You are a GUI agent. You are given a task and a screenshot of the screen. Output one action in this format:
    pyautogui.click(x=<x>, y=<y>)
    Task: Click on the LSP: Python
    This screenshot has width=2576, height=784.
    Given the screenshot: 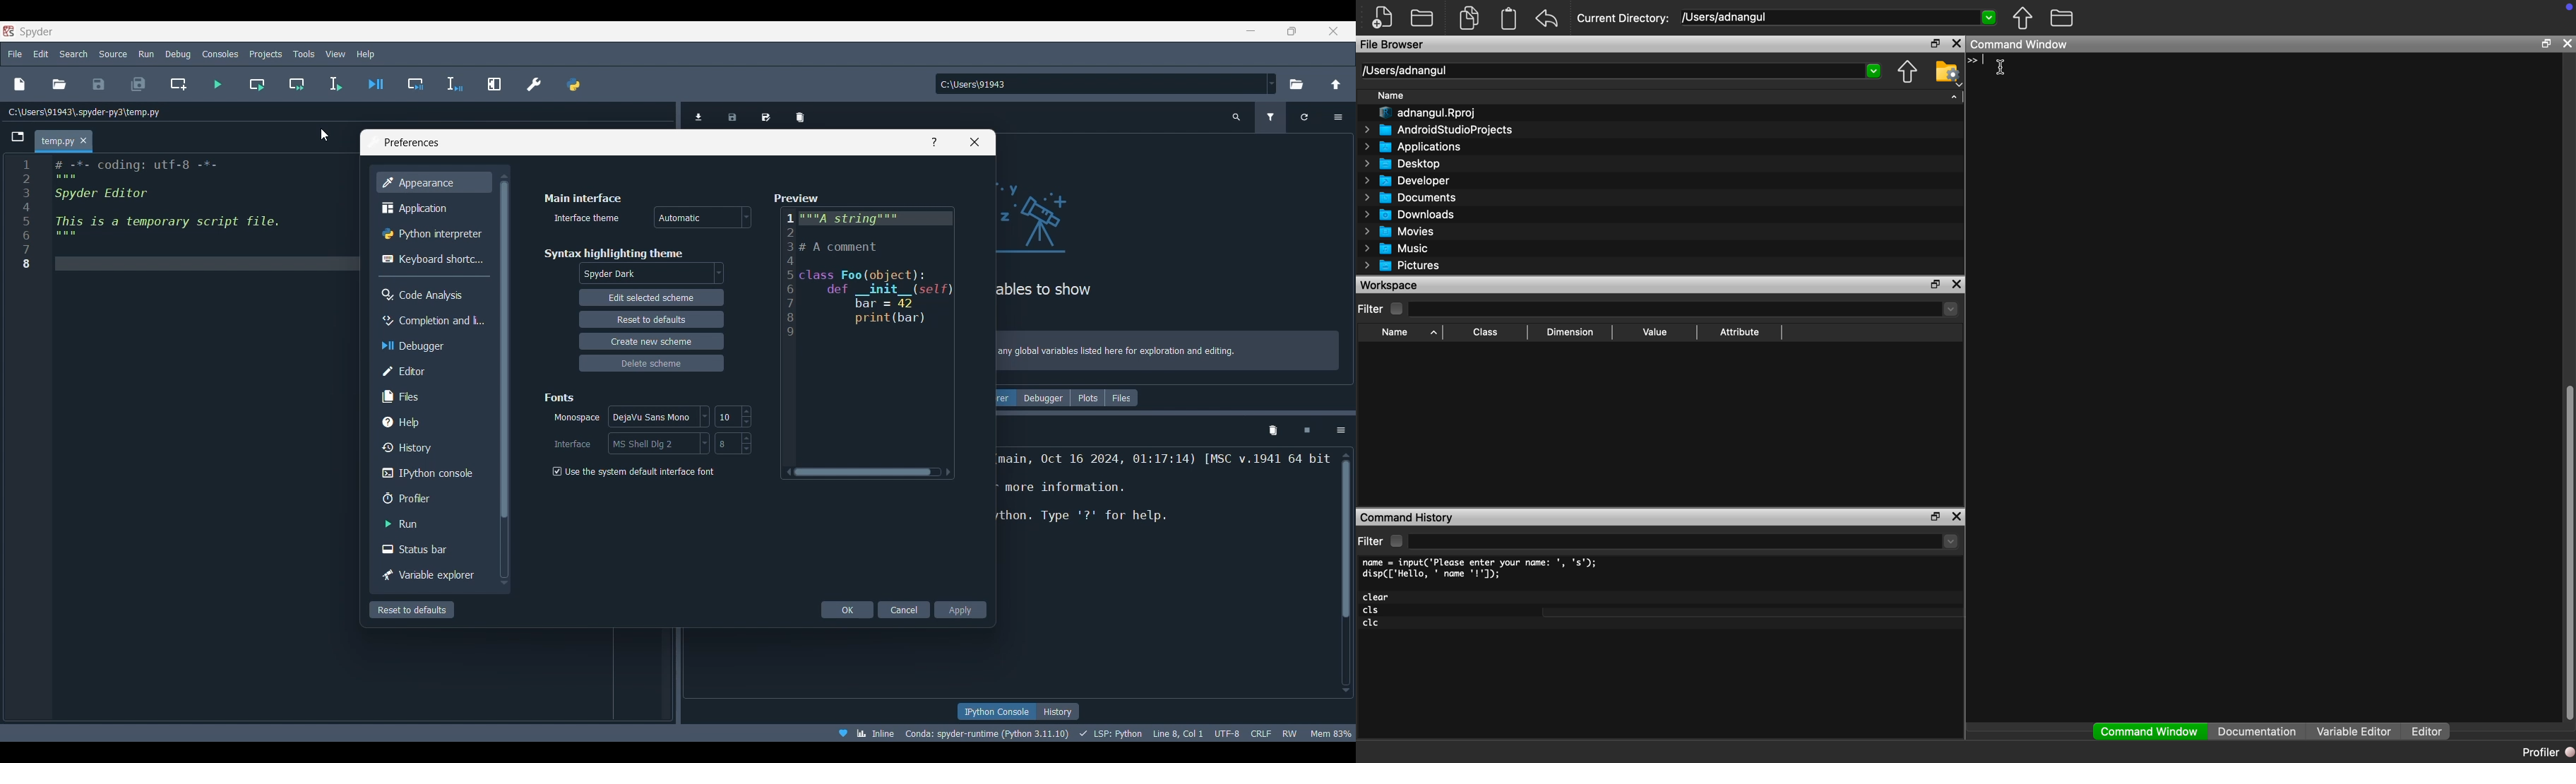 What is the action you would take?
    pyautogui.click(x=1108, y=734)
    